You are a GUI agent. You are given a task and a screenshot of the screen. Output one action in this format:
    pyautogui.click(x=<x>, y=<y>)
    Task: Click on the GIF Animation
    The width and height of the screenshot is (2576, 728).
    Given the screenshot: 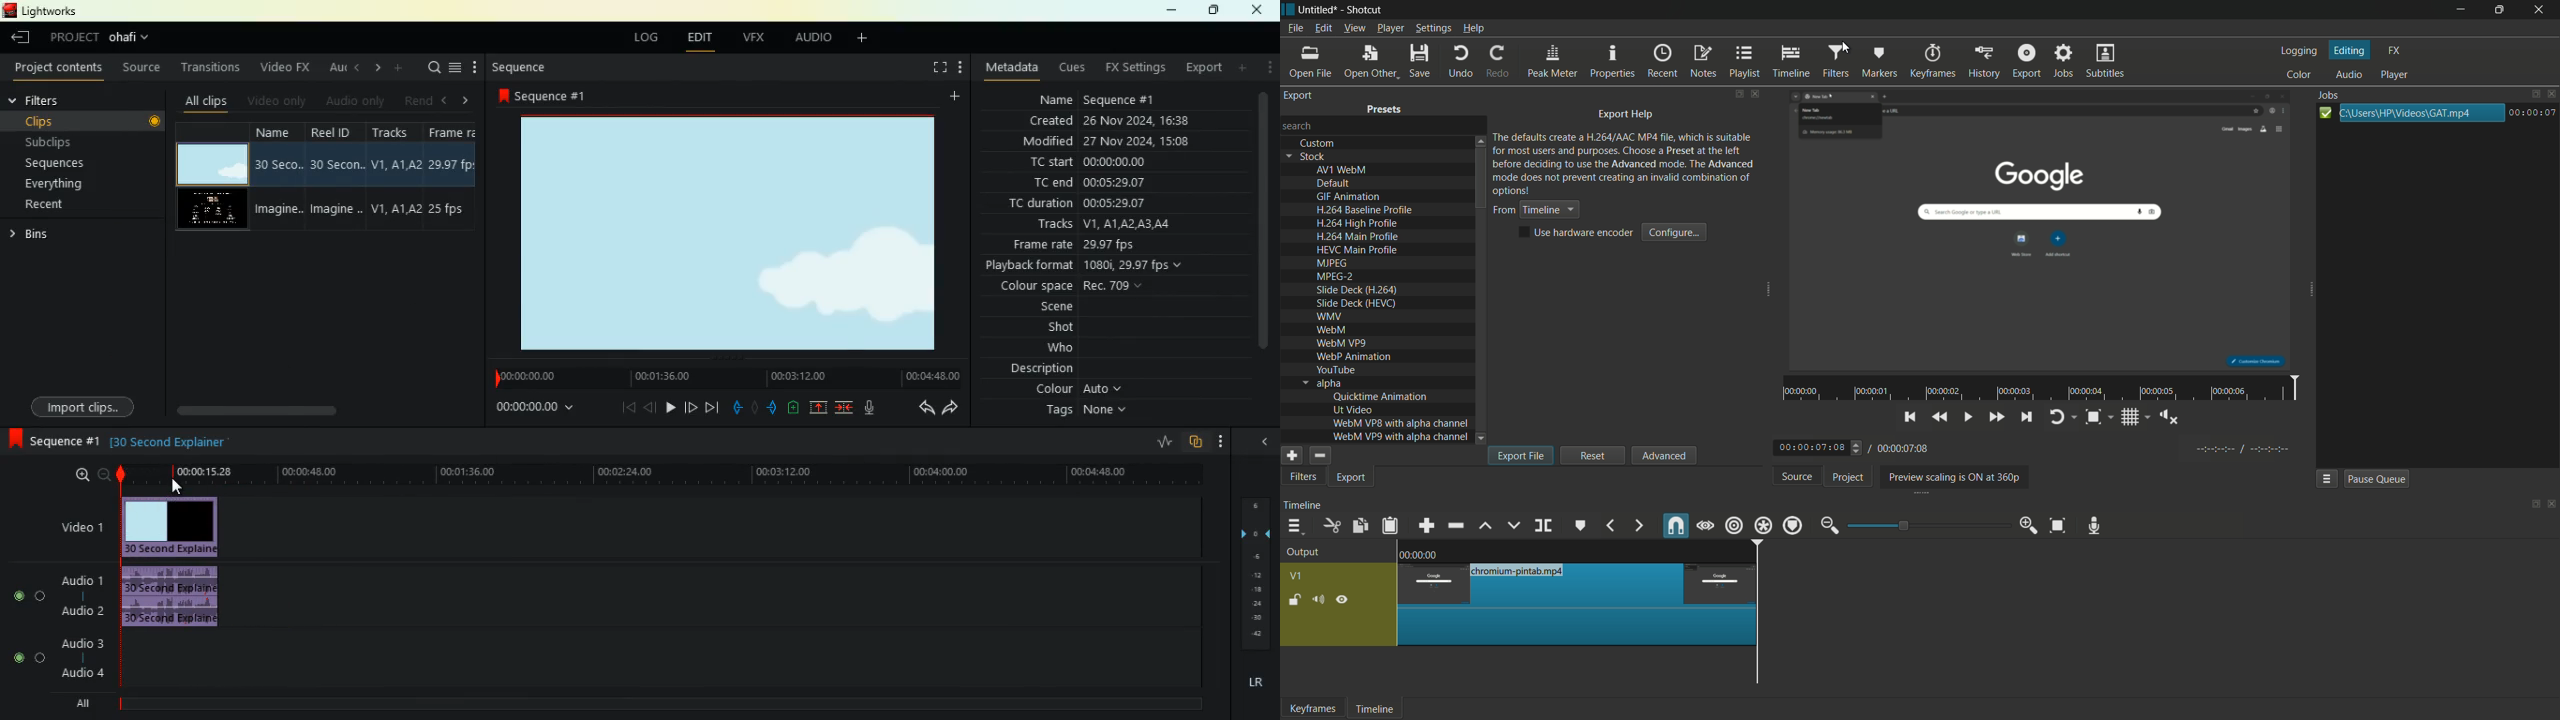 What is the action you would take?
    pyautogui.click(x=1349, y=197)
    